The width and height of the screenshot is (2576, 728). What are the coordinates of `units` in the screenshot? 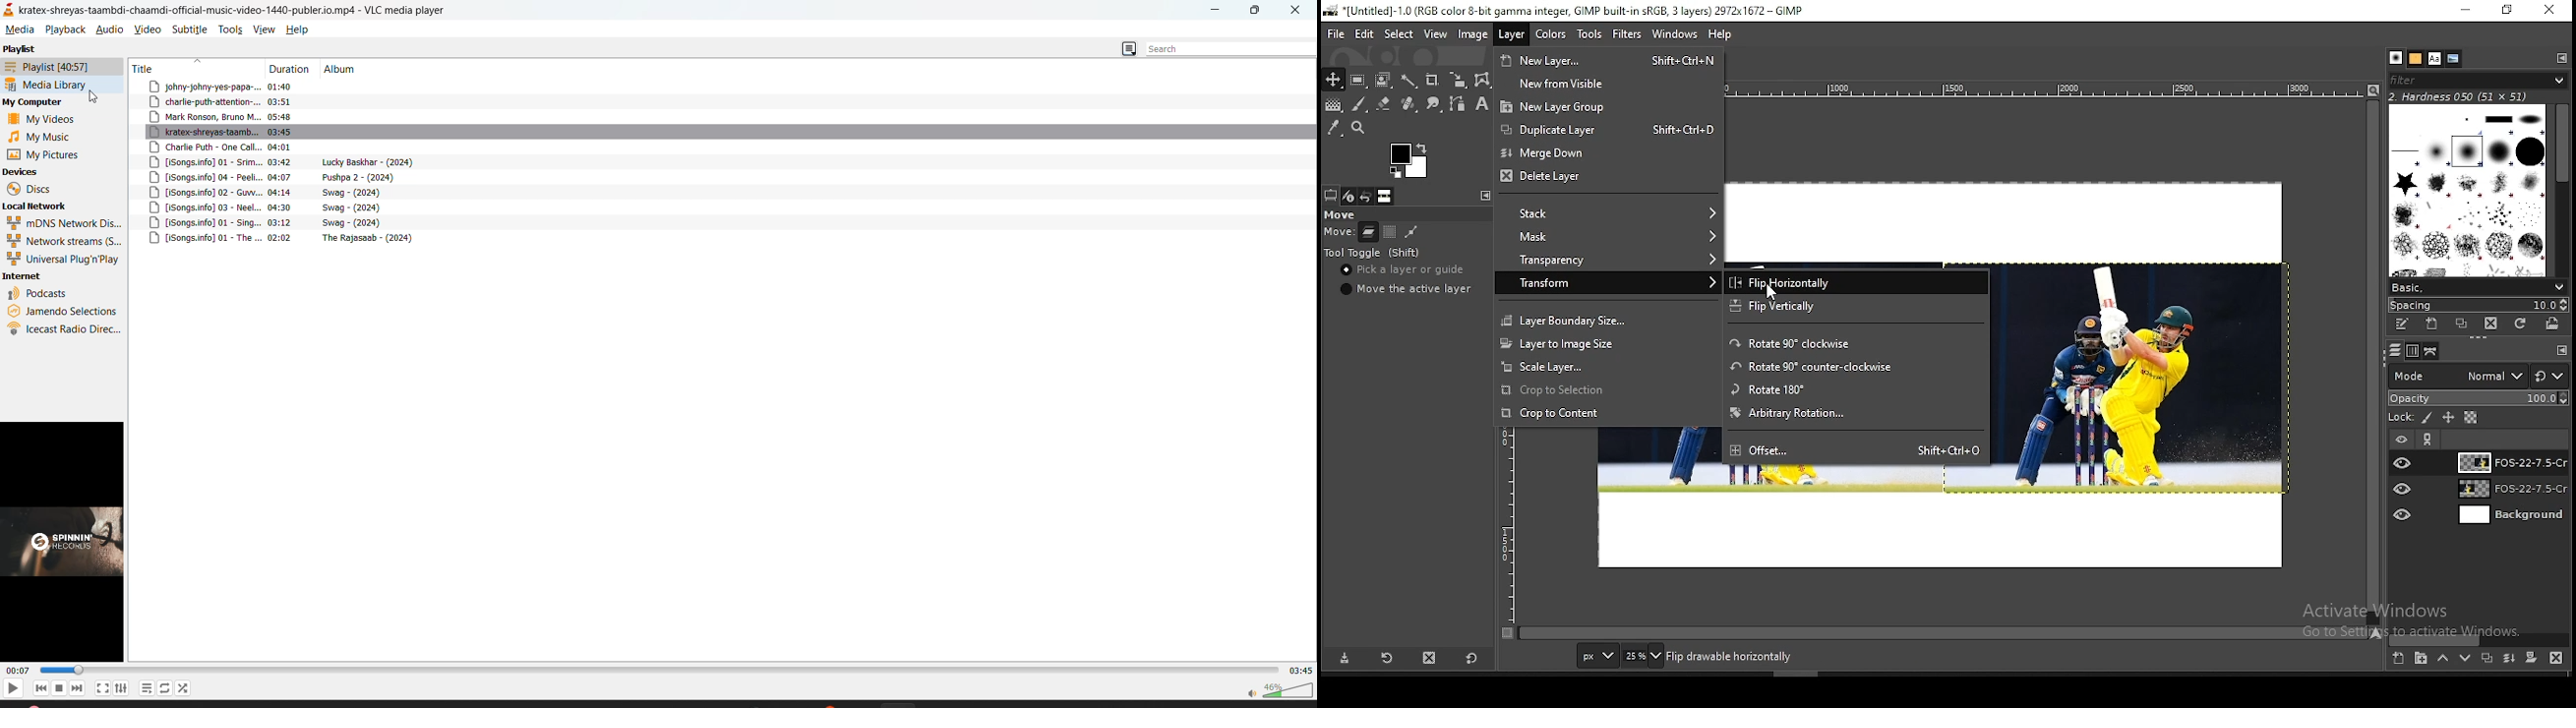 It's located at (1597, 657).